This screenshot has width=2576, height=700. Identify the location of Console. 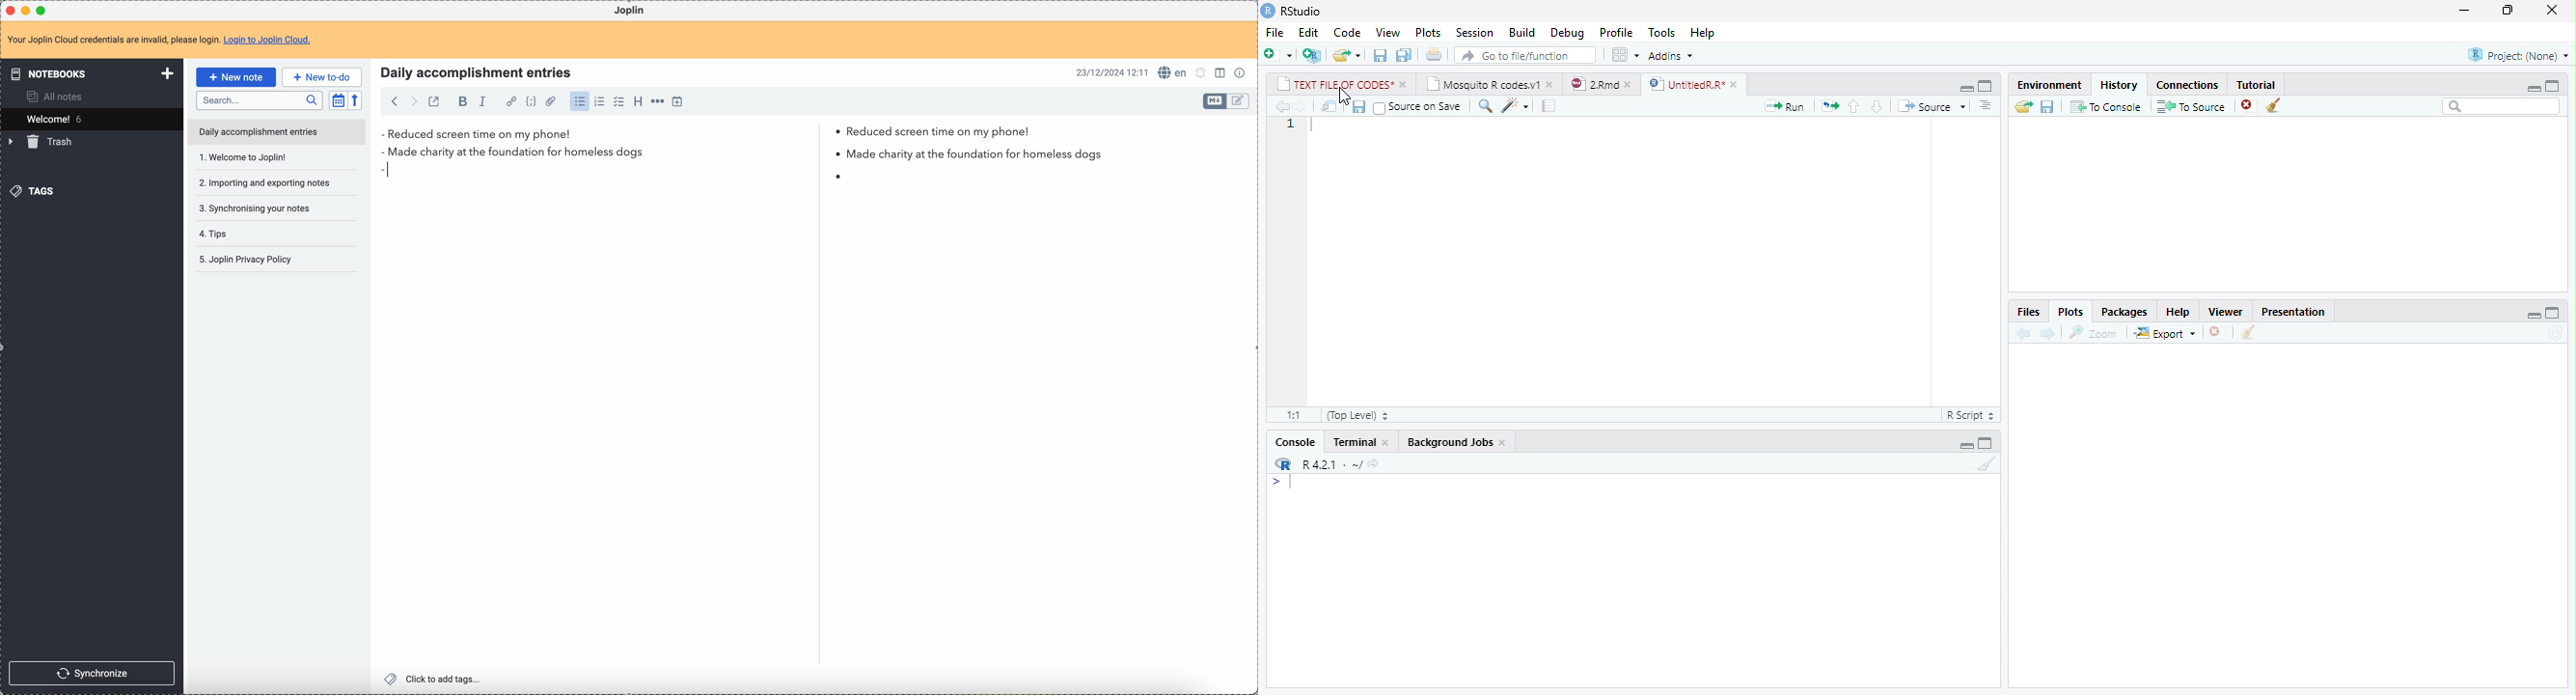
(1296, 442).